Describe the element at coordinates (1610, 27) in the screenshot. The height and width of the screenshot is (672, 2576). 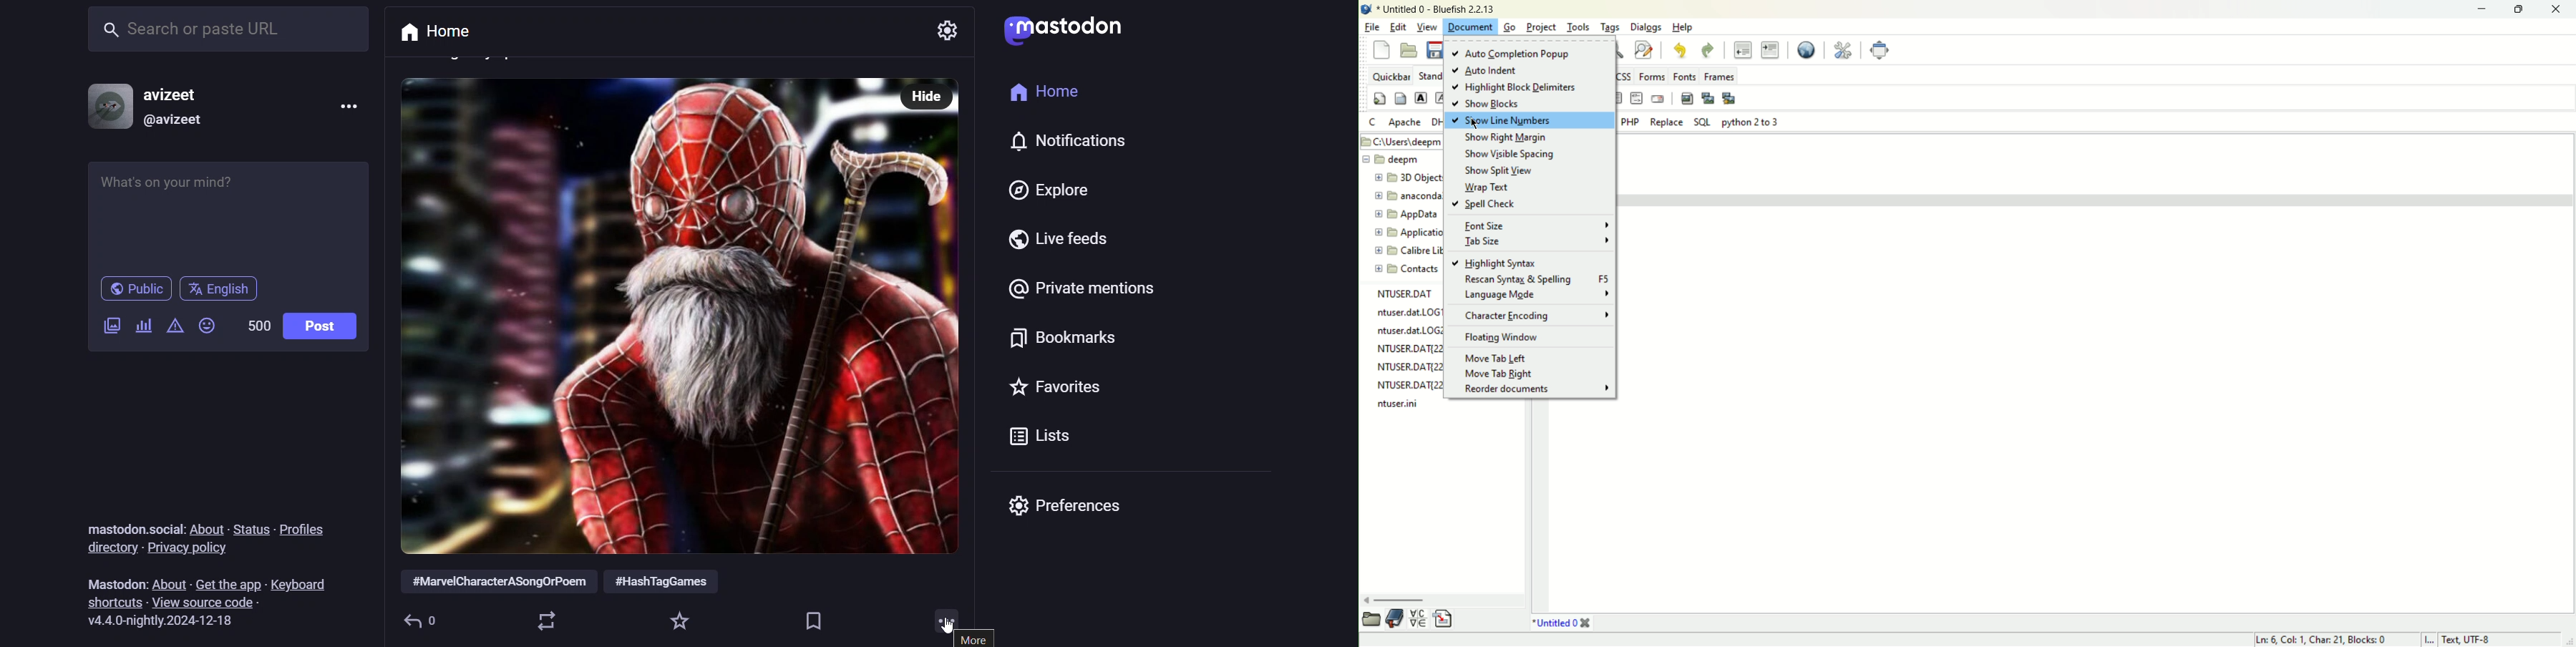
I see `tags` at that location.